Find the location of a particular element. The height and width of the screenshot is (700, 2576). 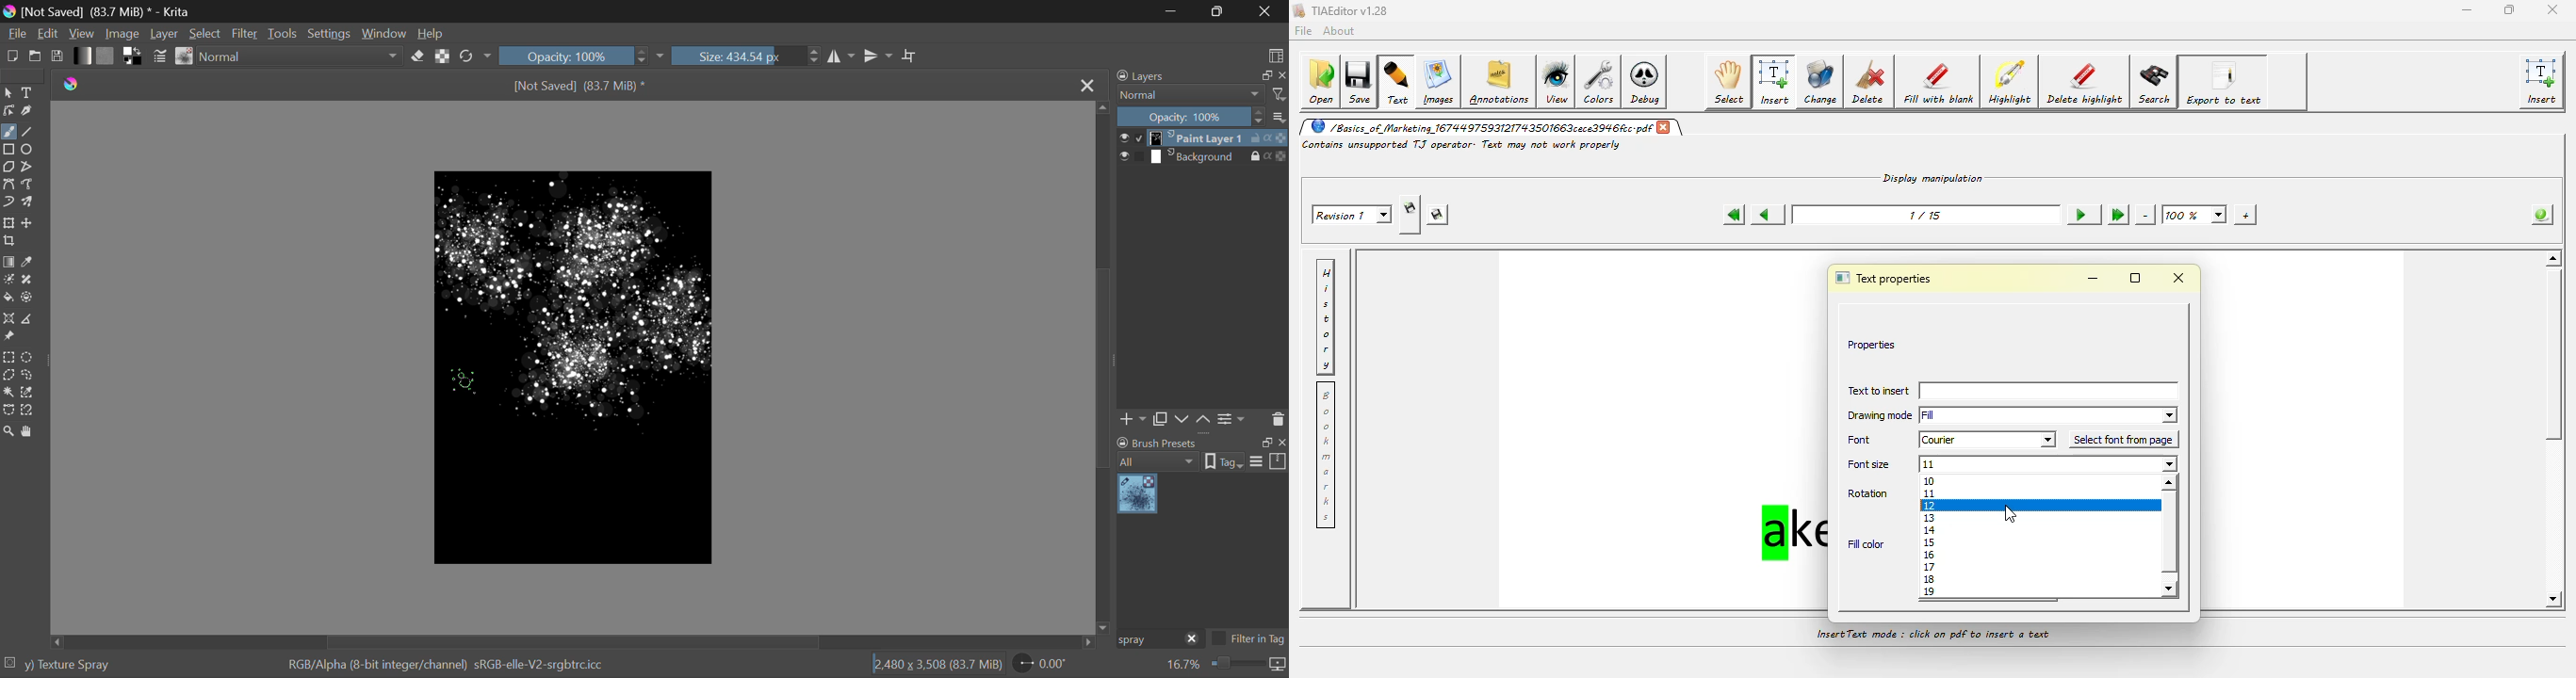

tag is located at coordinates (1224, 463).